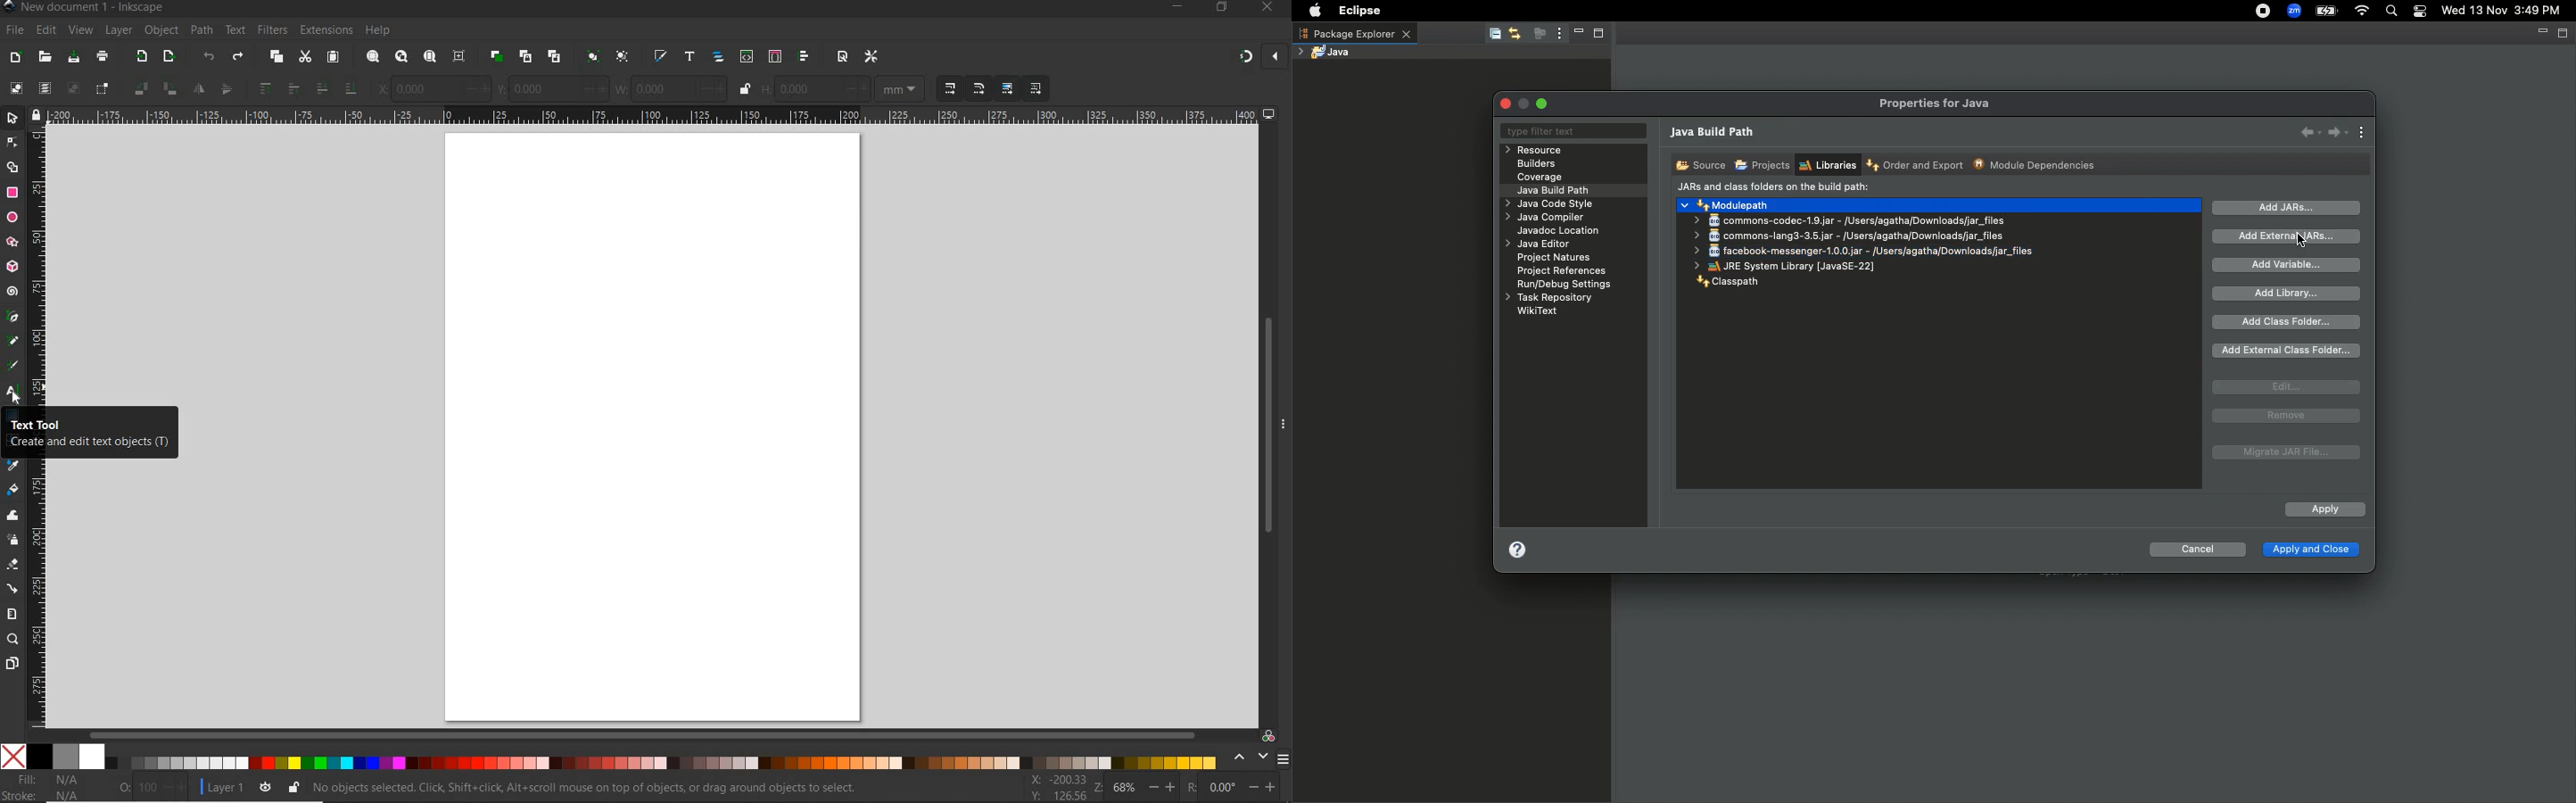  Describe the element at coordinates (35, 115) in the screenshot. I see `lock` at that location.